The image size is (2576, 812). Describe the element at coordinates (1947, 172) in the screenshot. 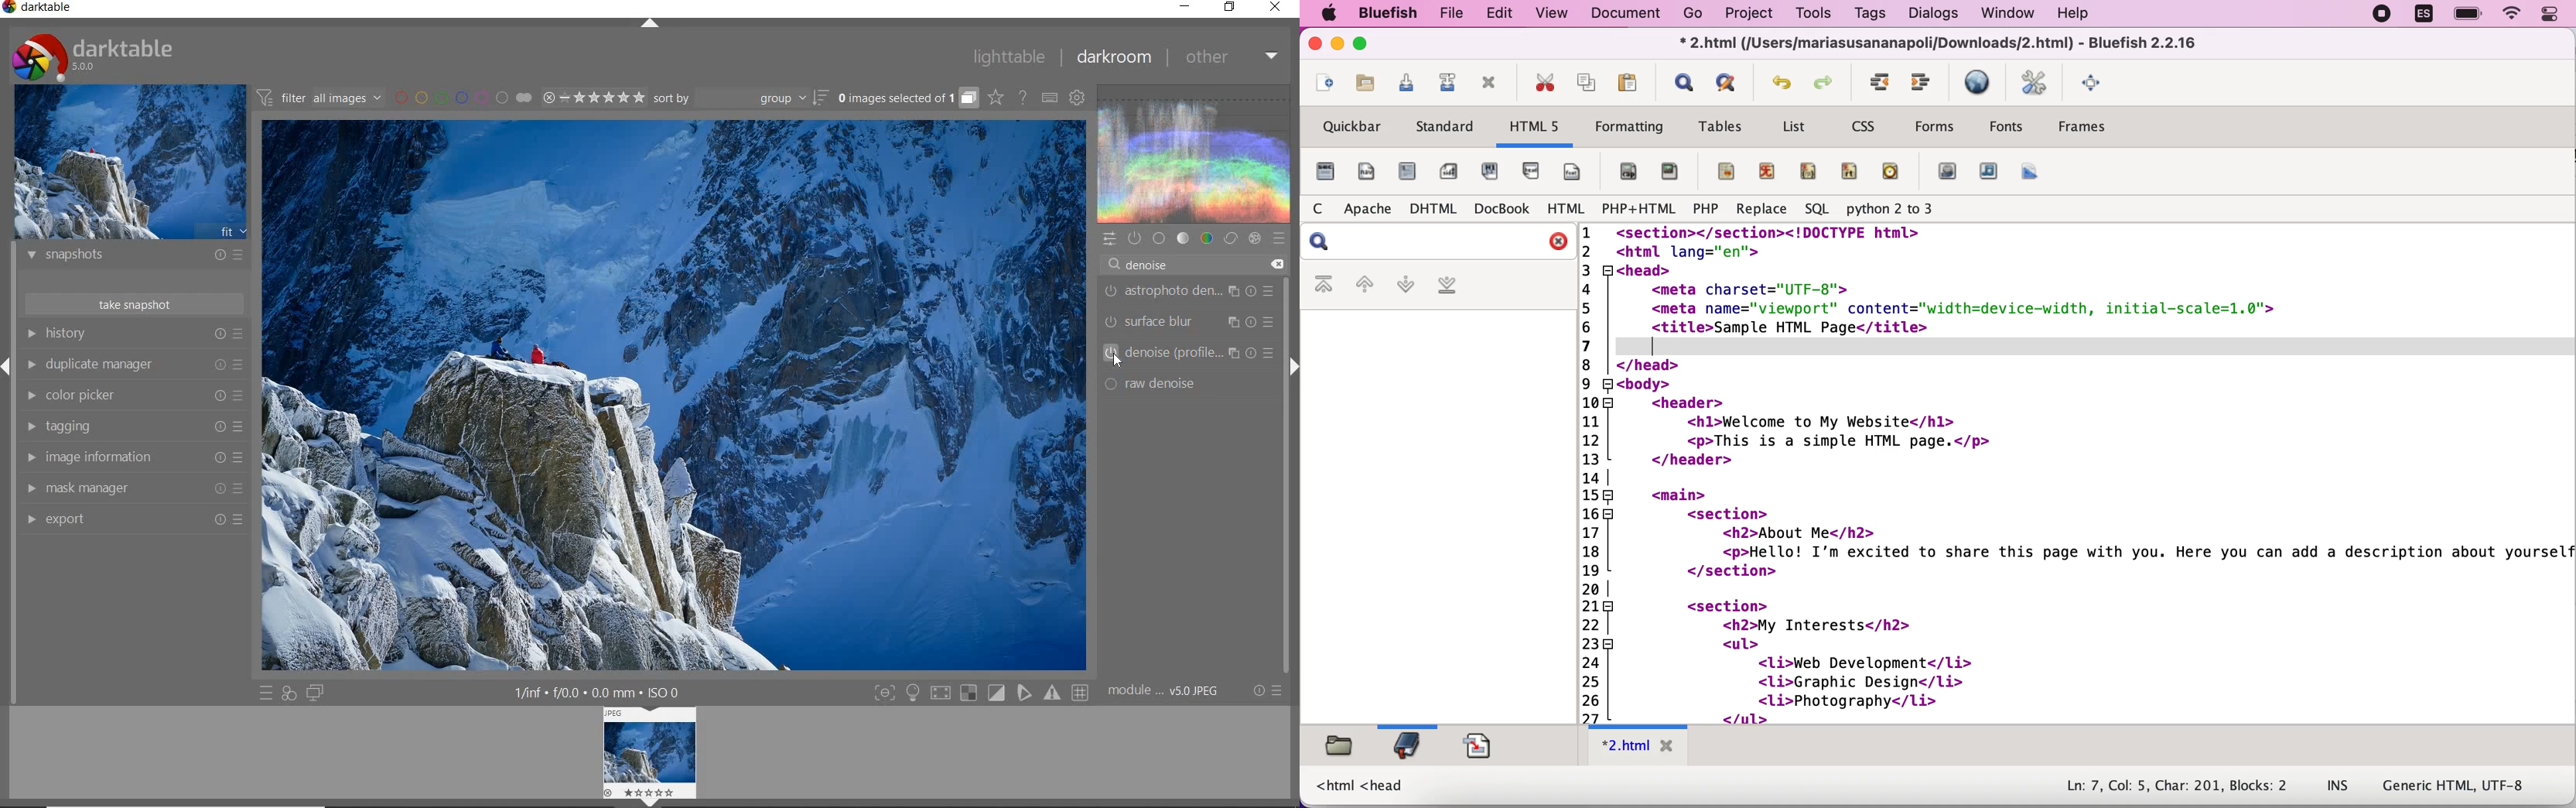

I see `video` at that location.